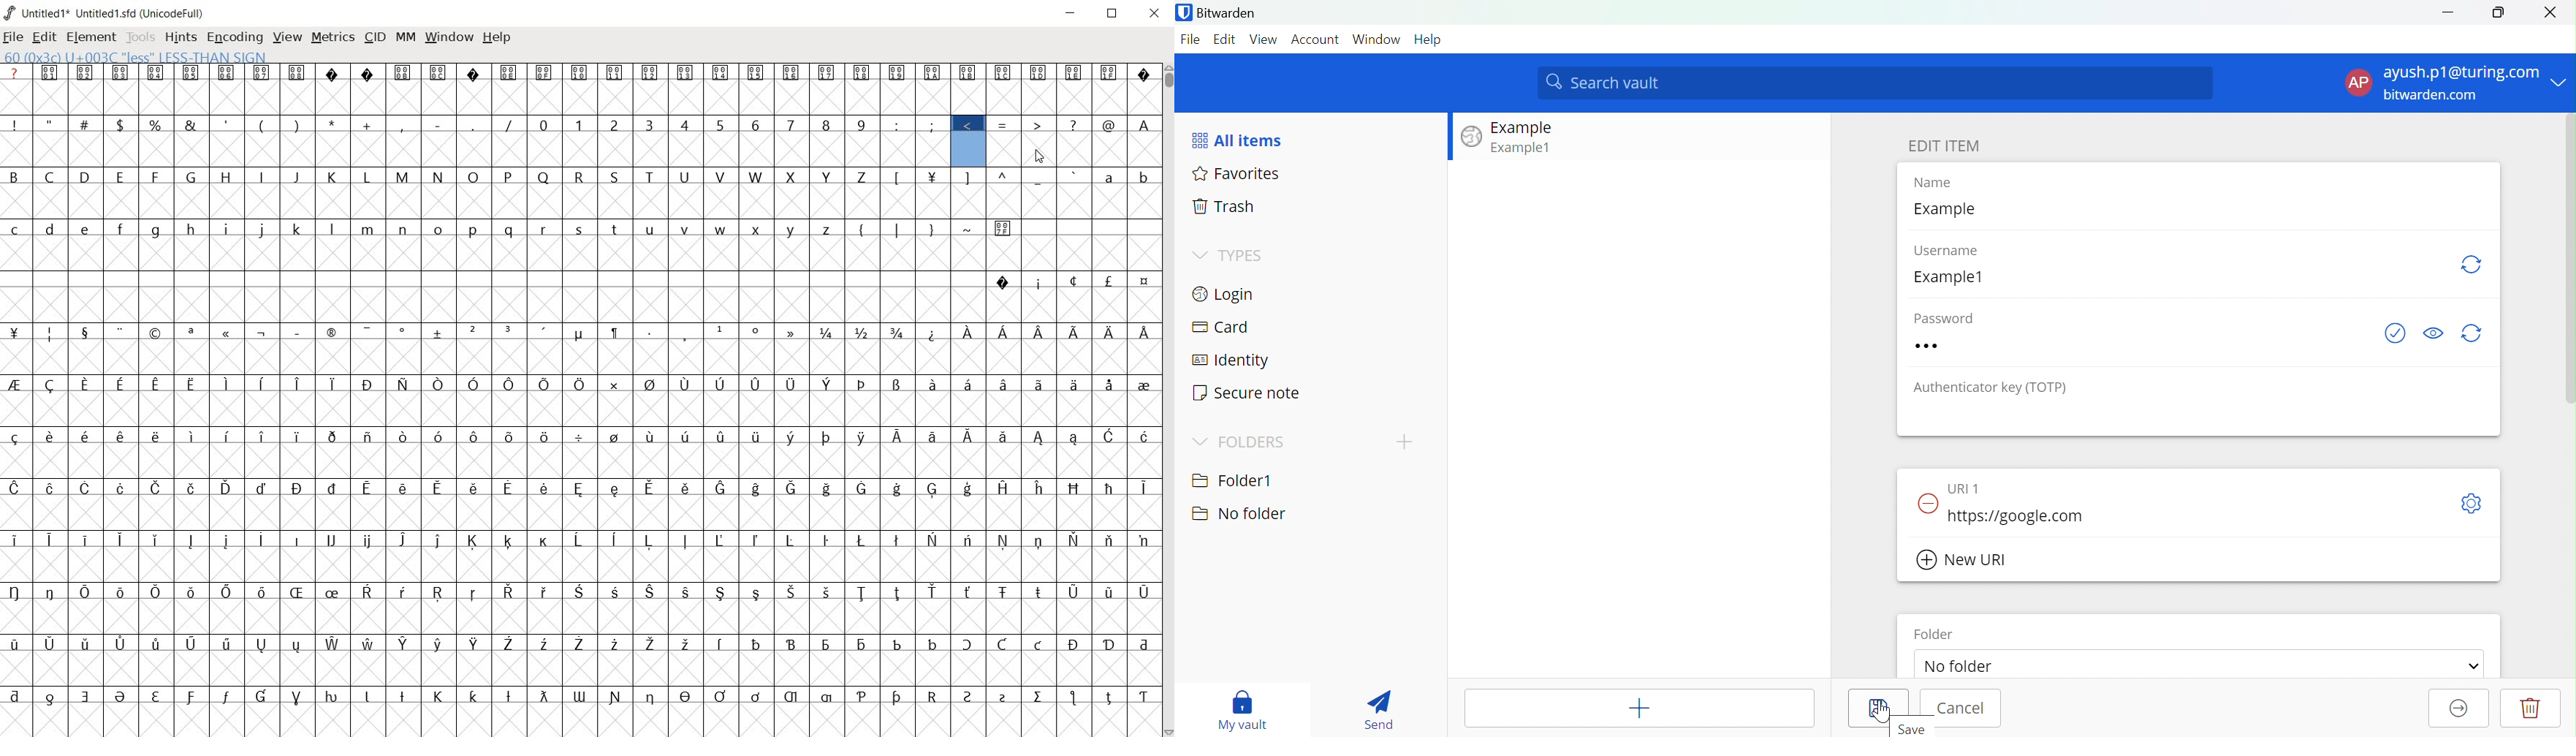 This screenshot has height=756, width=2576. What do you see at coordinates (2471, 504) in the screenshot?
I see `Toggle Options` at bounding box center [2471, 504].